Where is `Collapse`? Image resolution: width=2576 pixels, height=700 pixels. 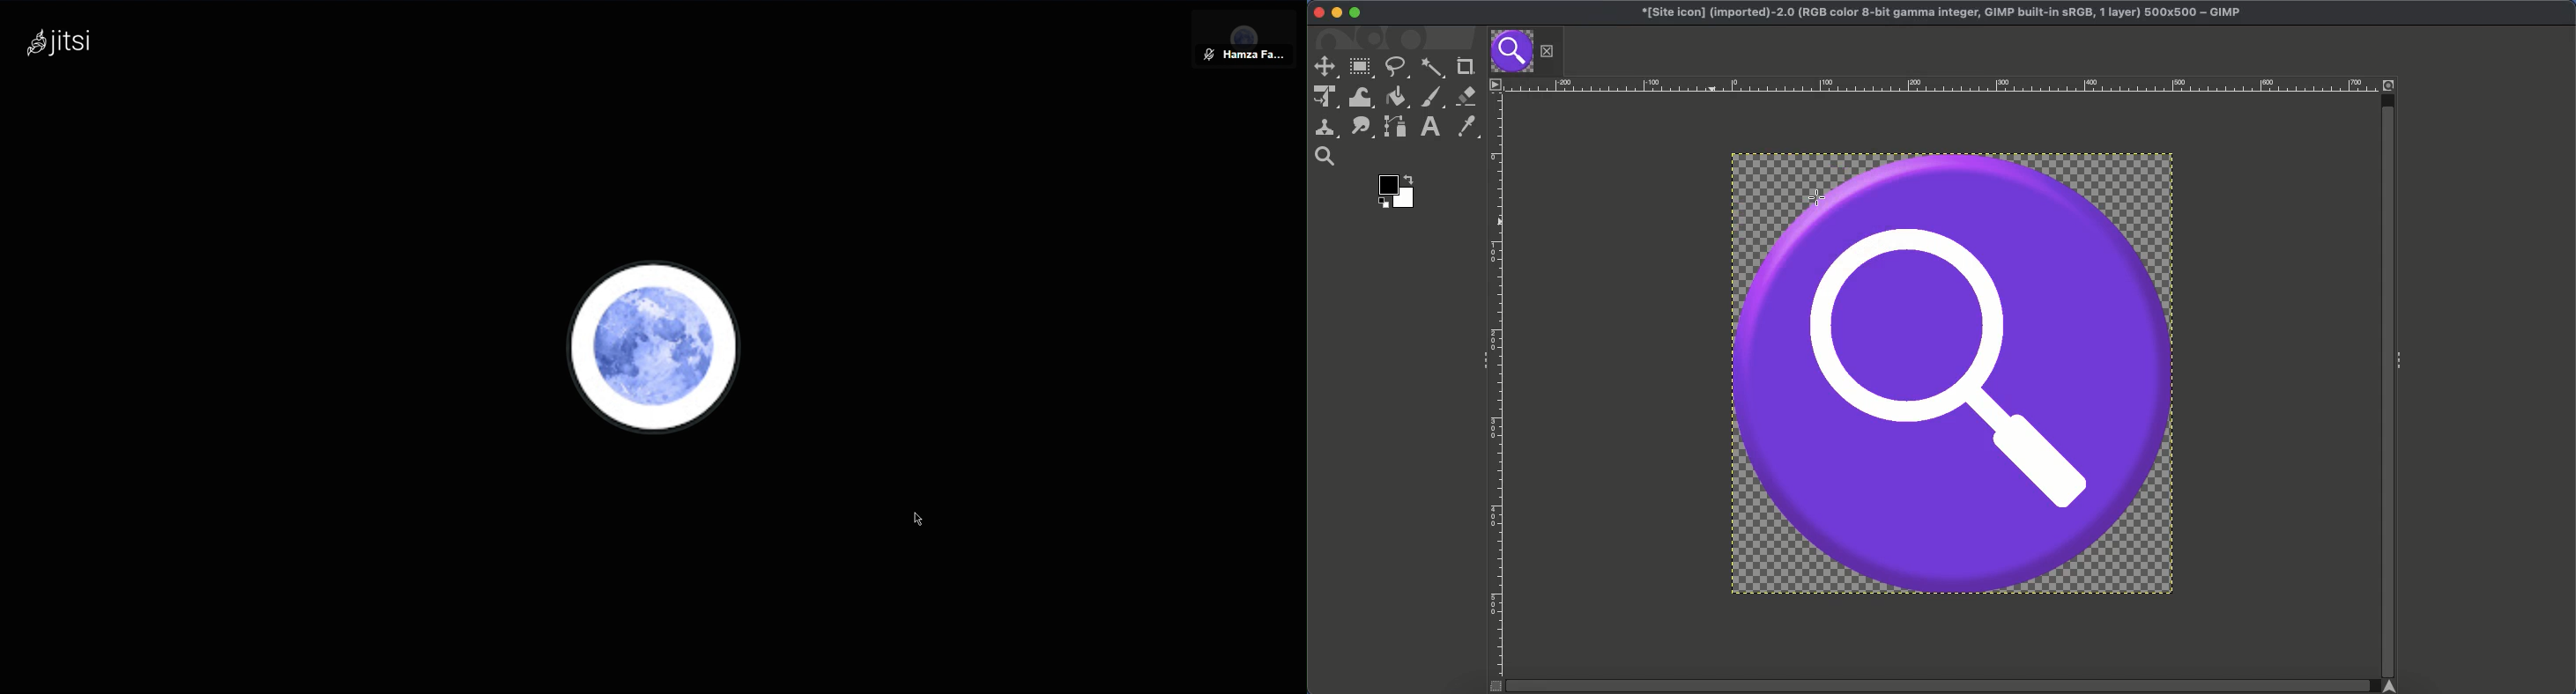 Collapse is located at coordinates (1481, 361).